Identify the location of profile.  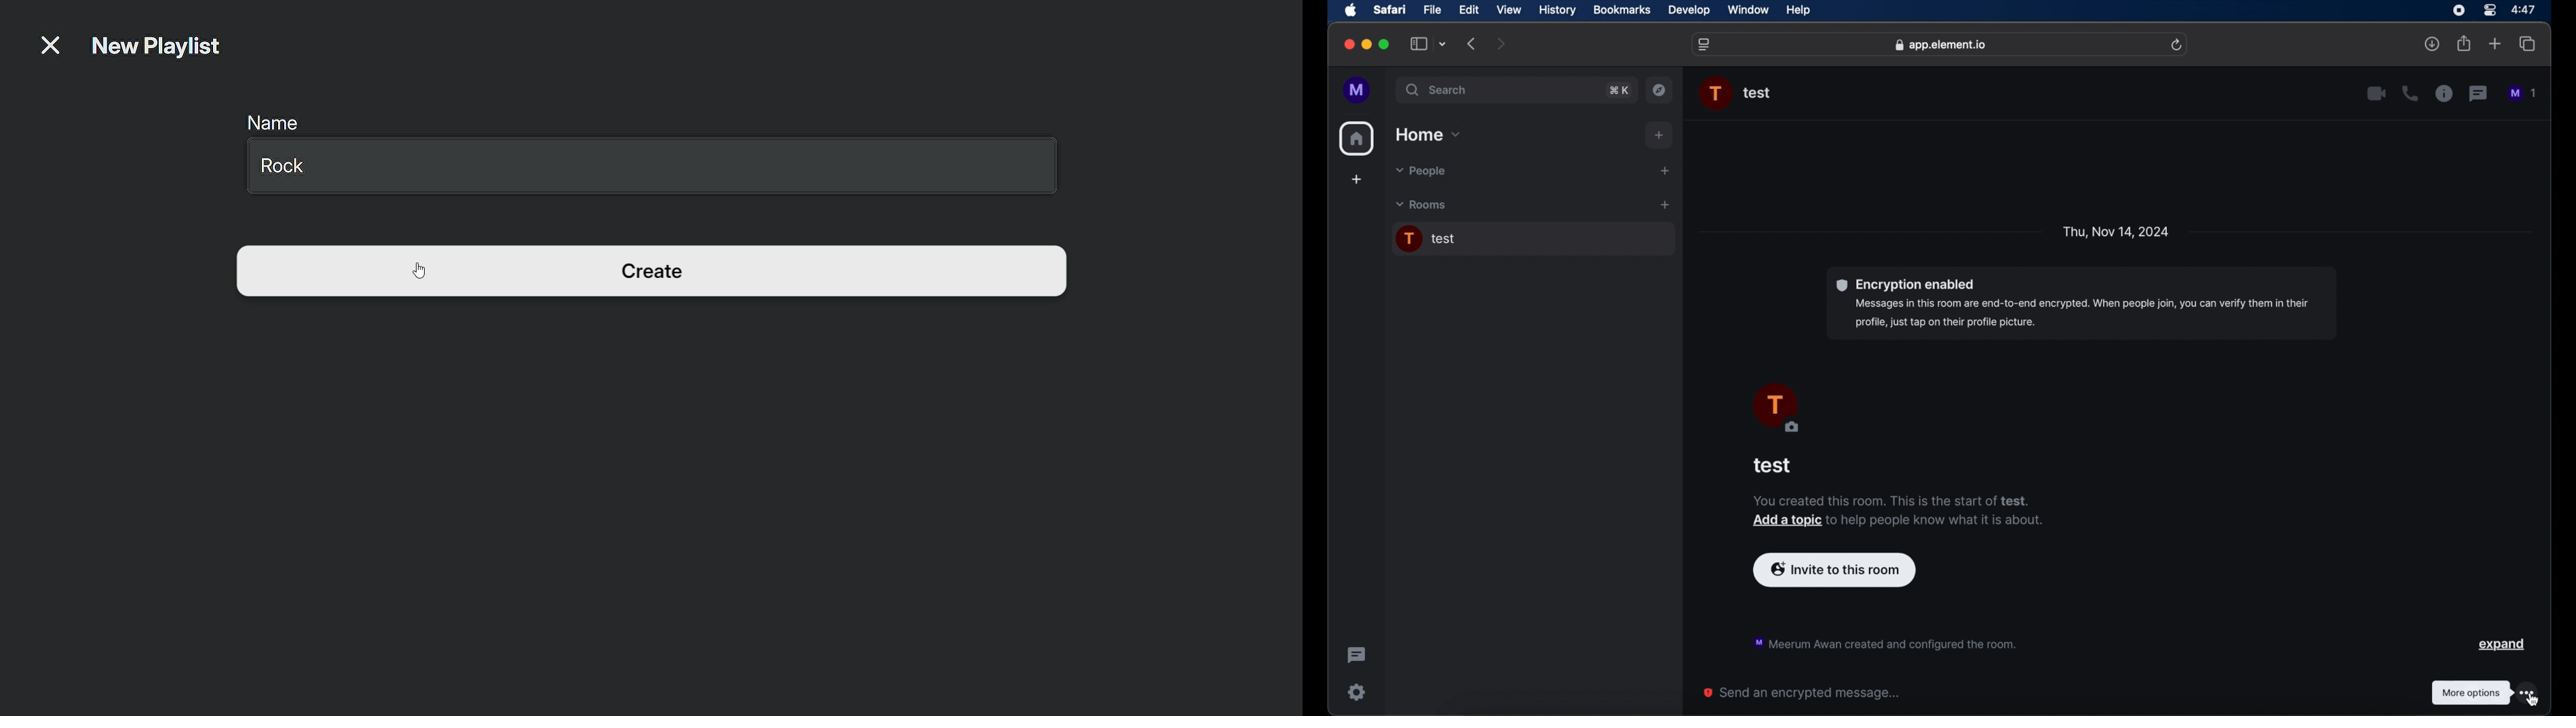
(1358, 90).